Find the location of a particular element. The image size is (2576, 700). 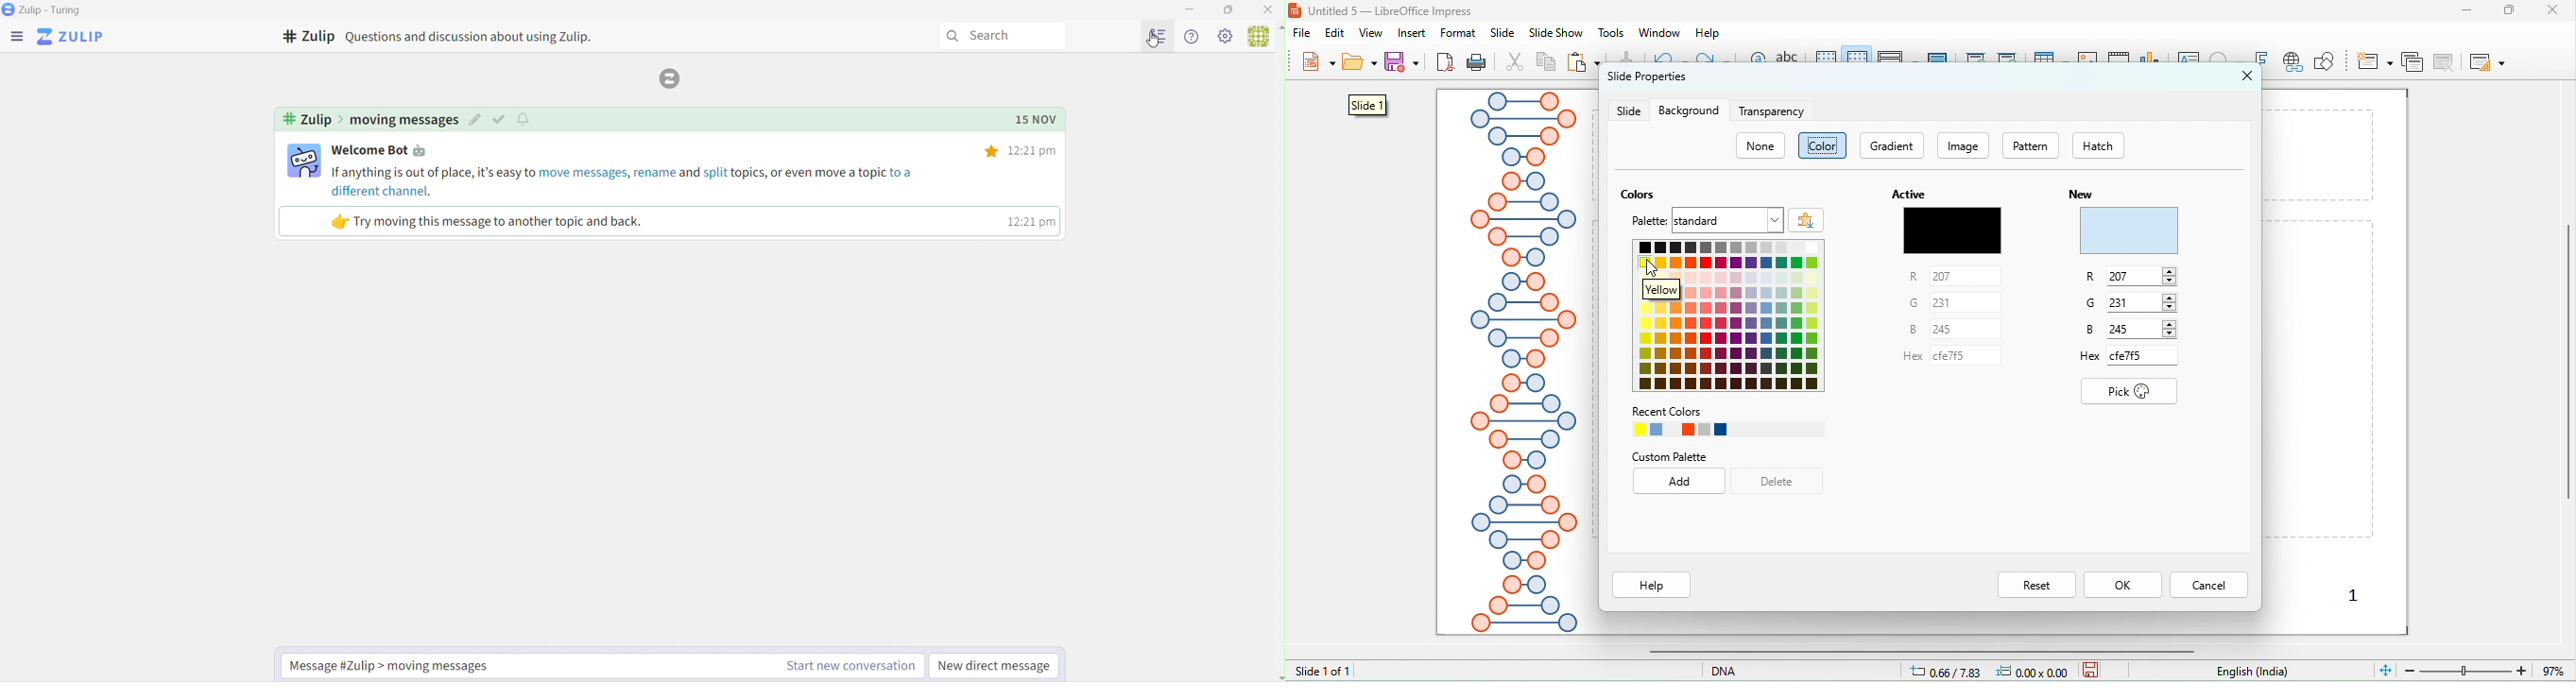

Info is located at coordinates (1190, 36).